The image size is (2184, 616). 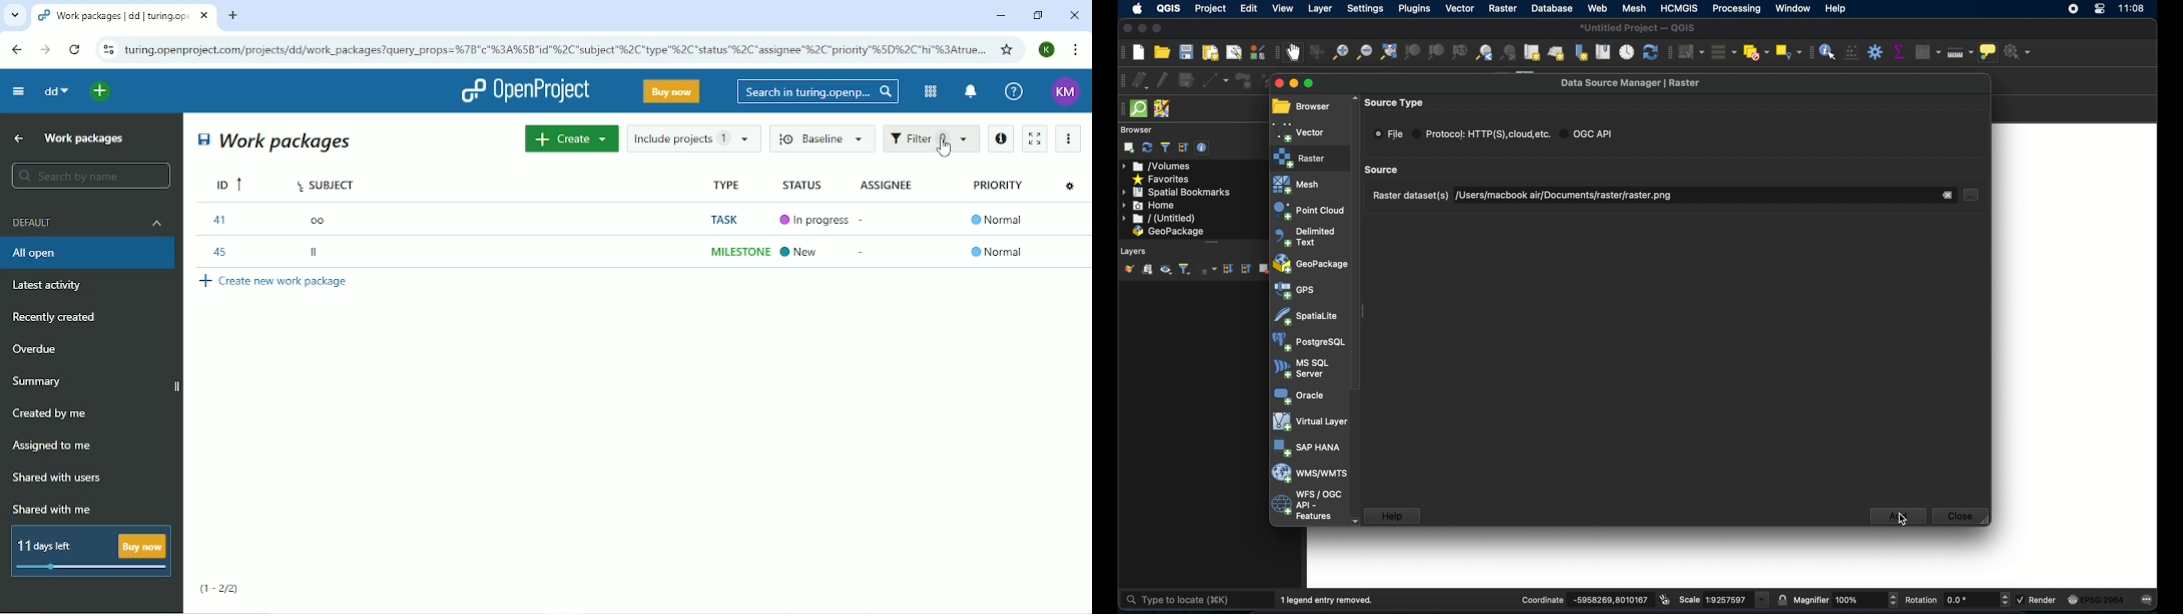 What do you see at coordinates (1229, 269) in the screenshot?
I see `expand all` at bounding box center [1229, 269].